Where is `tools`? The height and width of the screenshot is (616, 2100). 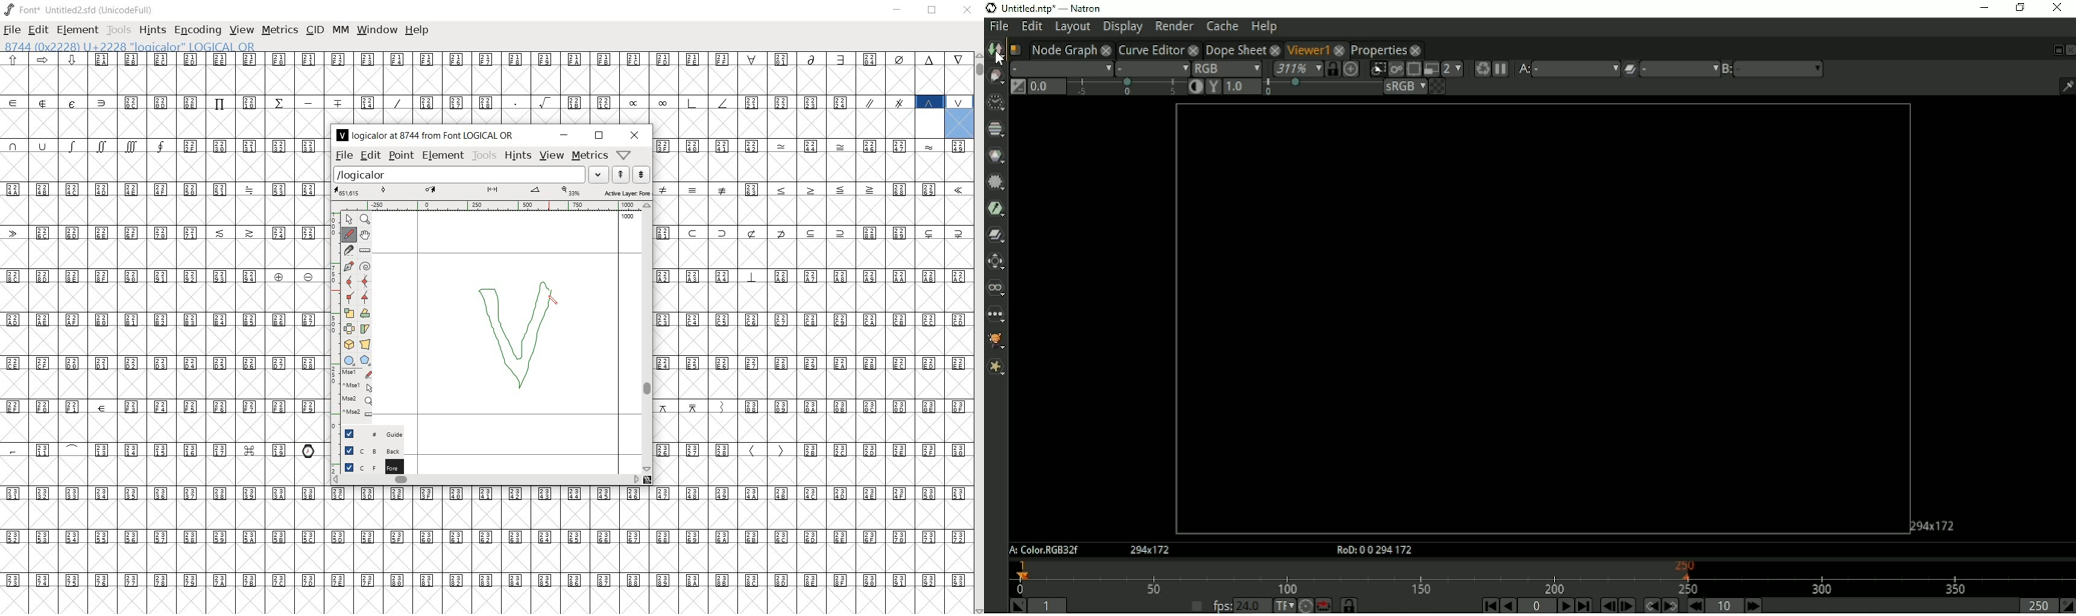 tools is located at coordinates (484, 157).